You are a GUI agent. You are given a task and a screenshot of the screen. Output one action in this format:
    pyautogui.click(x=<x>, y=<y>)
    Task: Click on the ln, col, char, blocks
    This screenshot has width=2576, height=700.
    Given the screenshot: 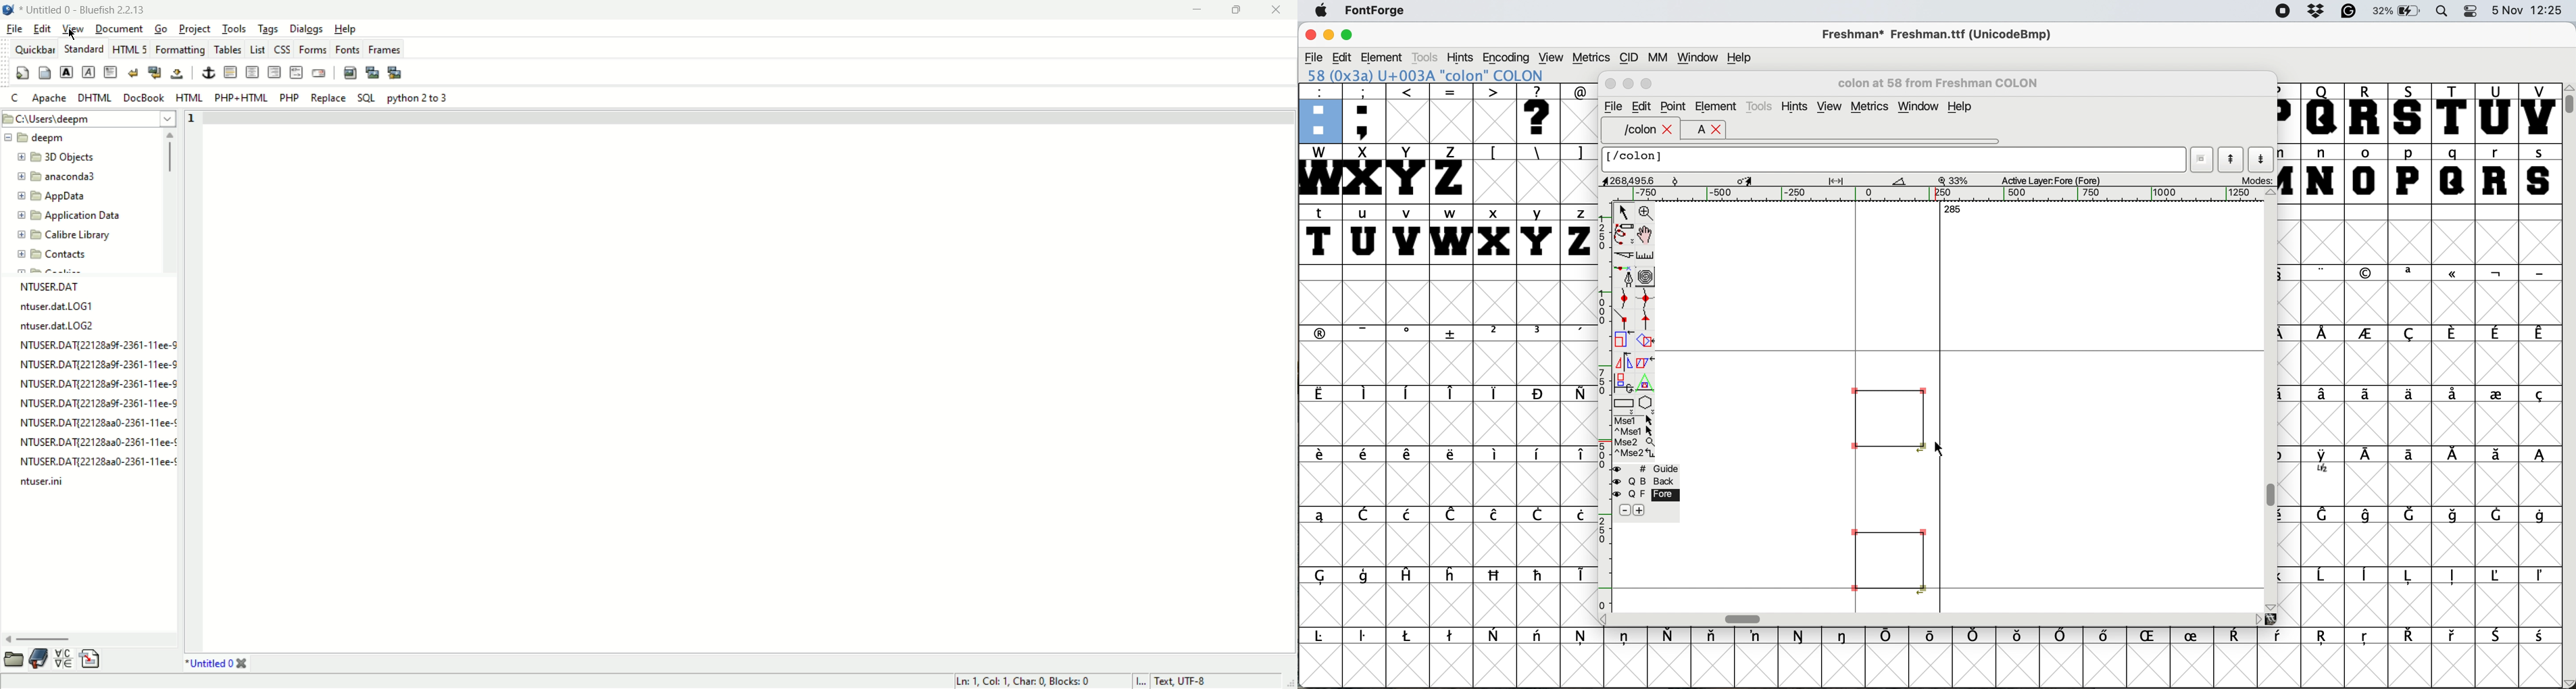 What is the action you would take?
    pyautogui.click(x=1024, y=682)
    